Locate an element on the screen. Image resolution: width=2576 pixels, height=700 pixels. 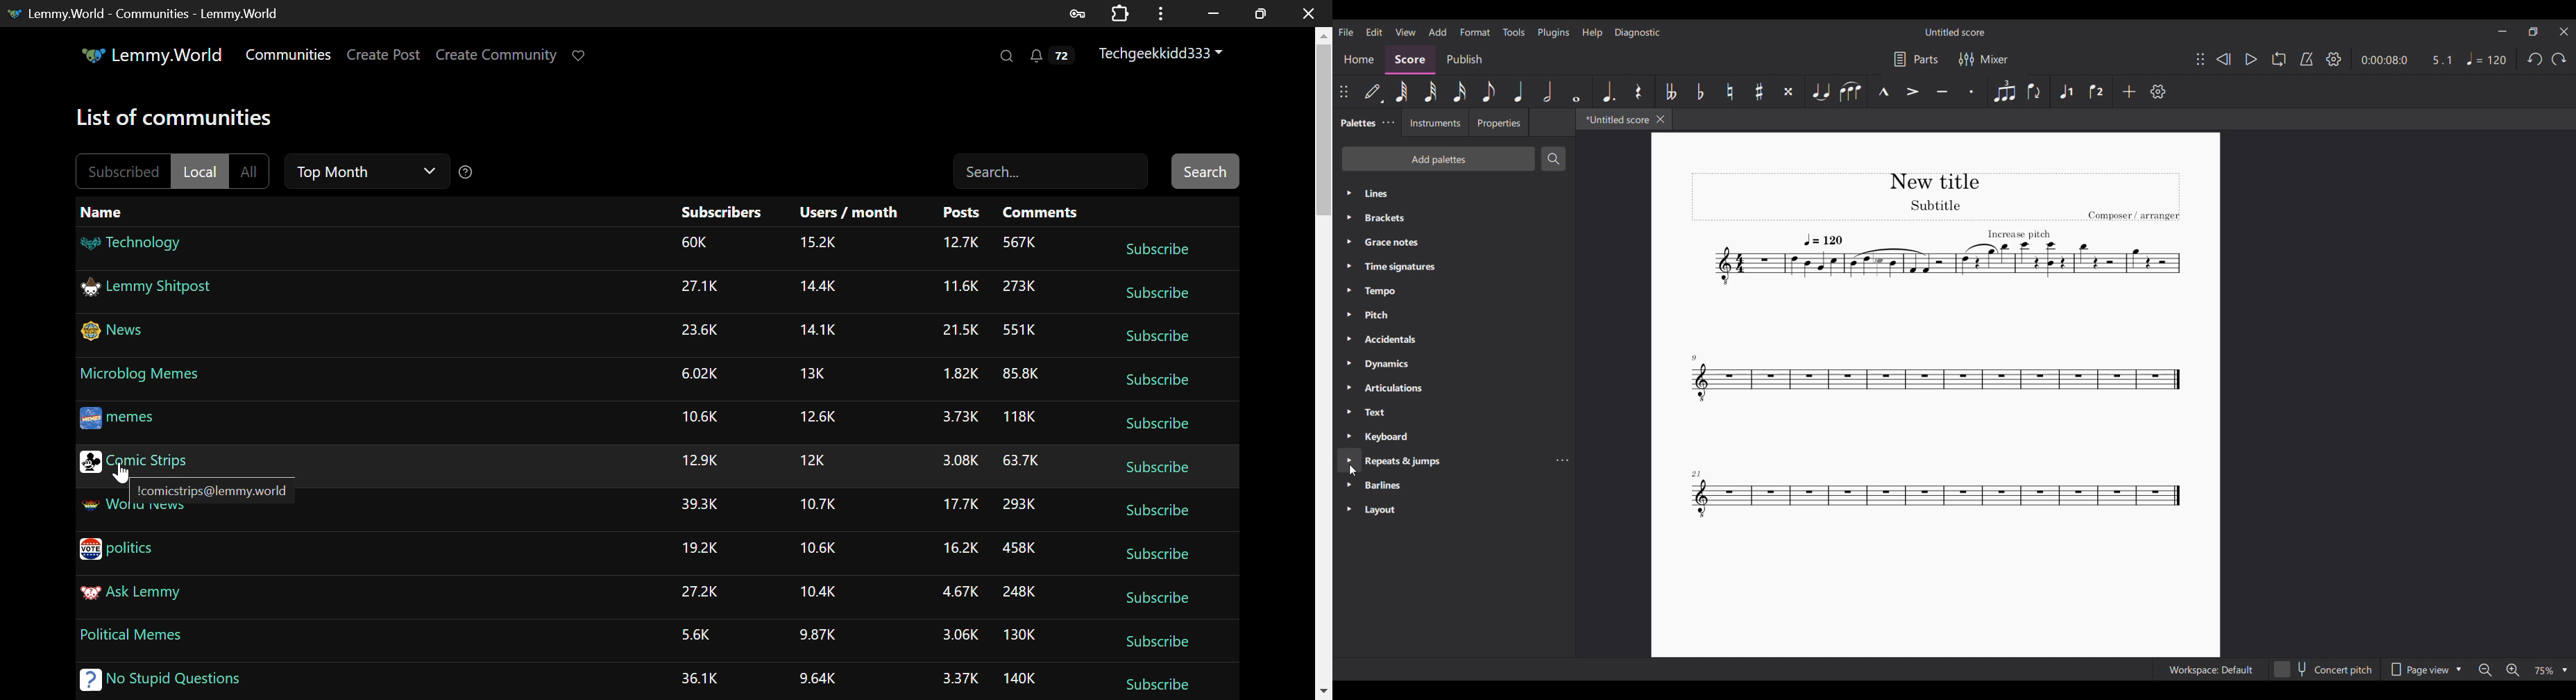
World News is located at coordinates (132, 512).